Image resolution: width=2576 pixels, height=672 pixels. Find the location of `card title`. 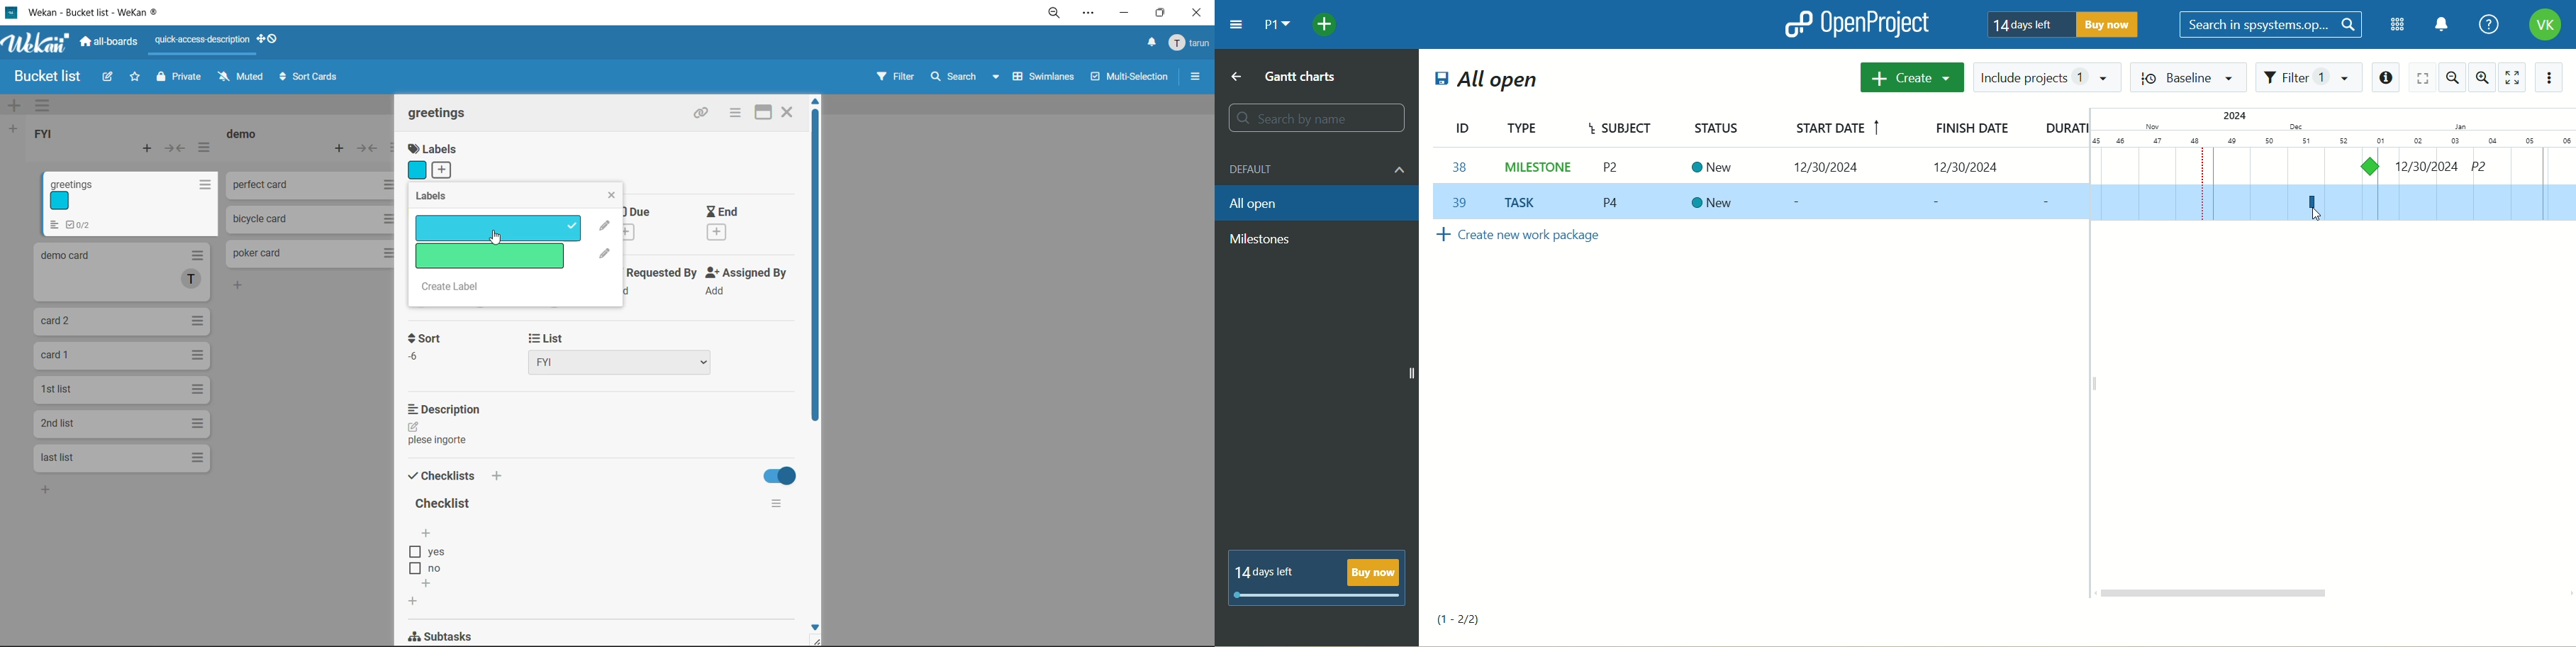

card title is located at coordinates (439, 112).